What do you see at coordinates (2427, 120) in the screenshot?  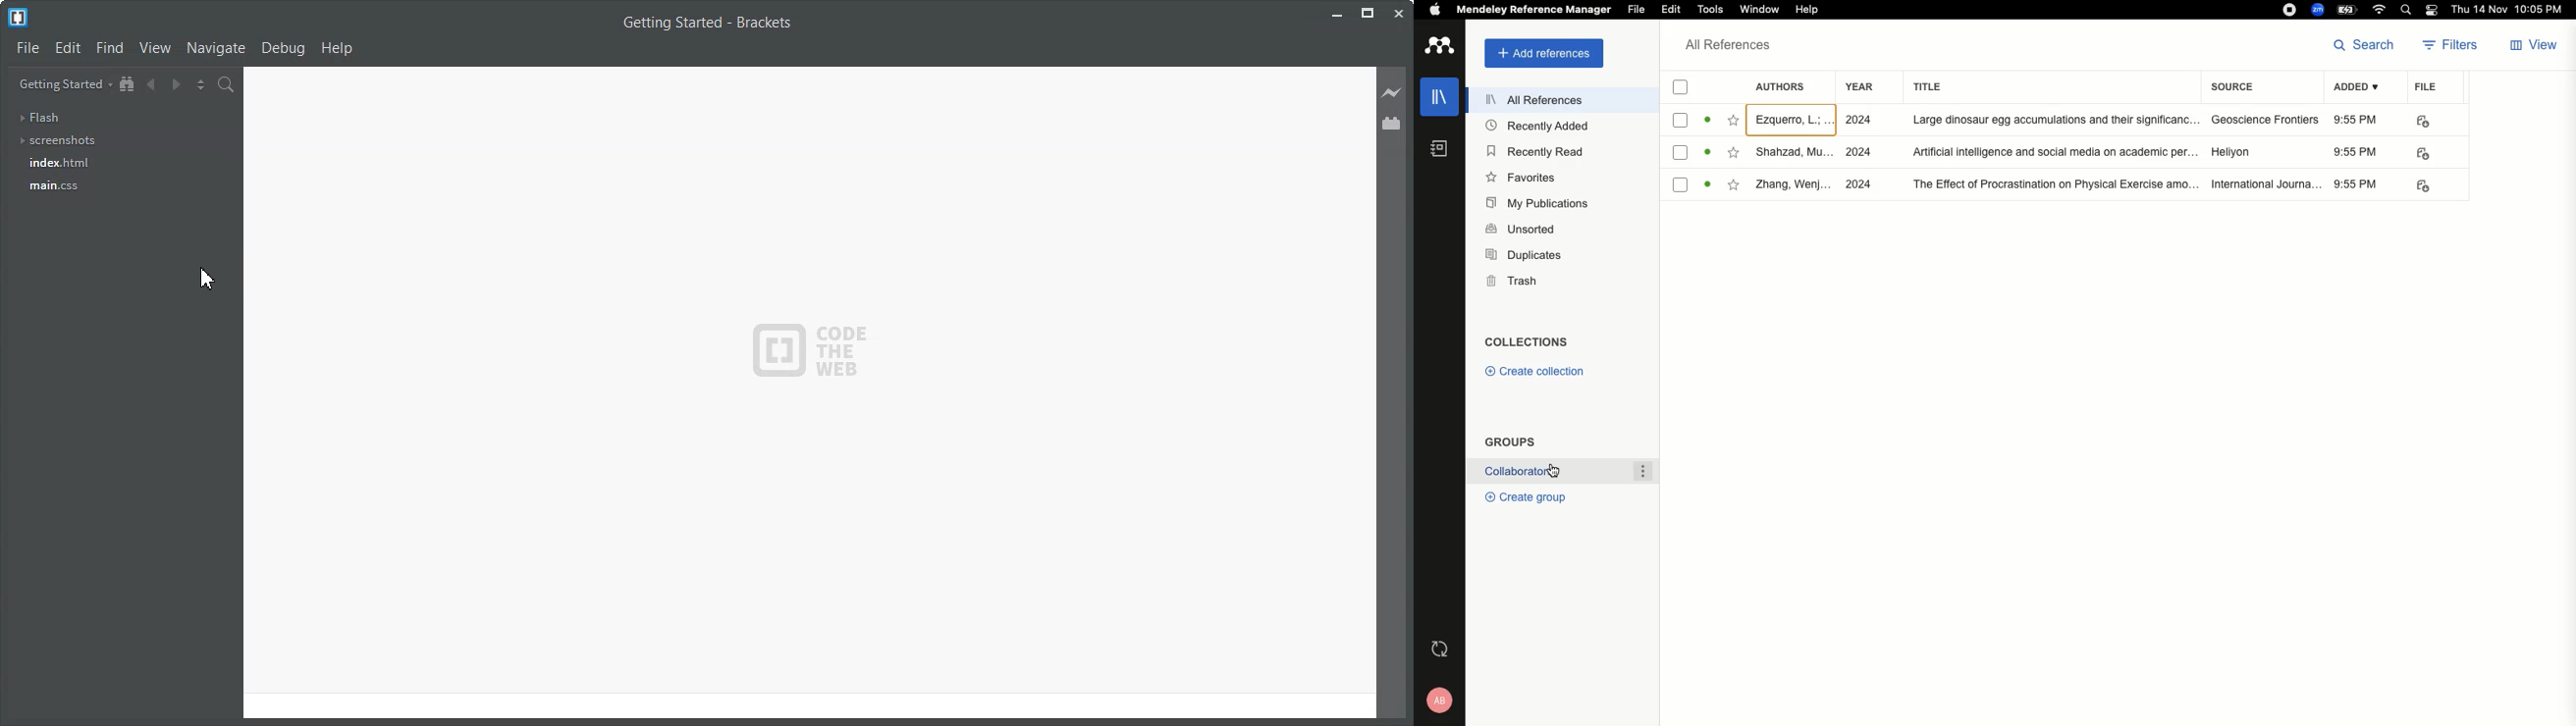 I see `PDF` at bounding box center [2427, 120].